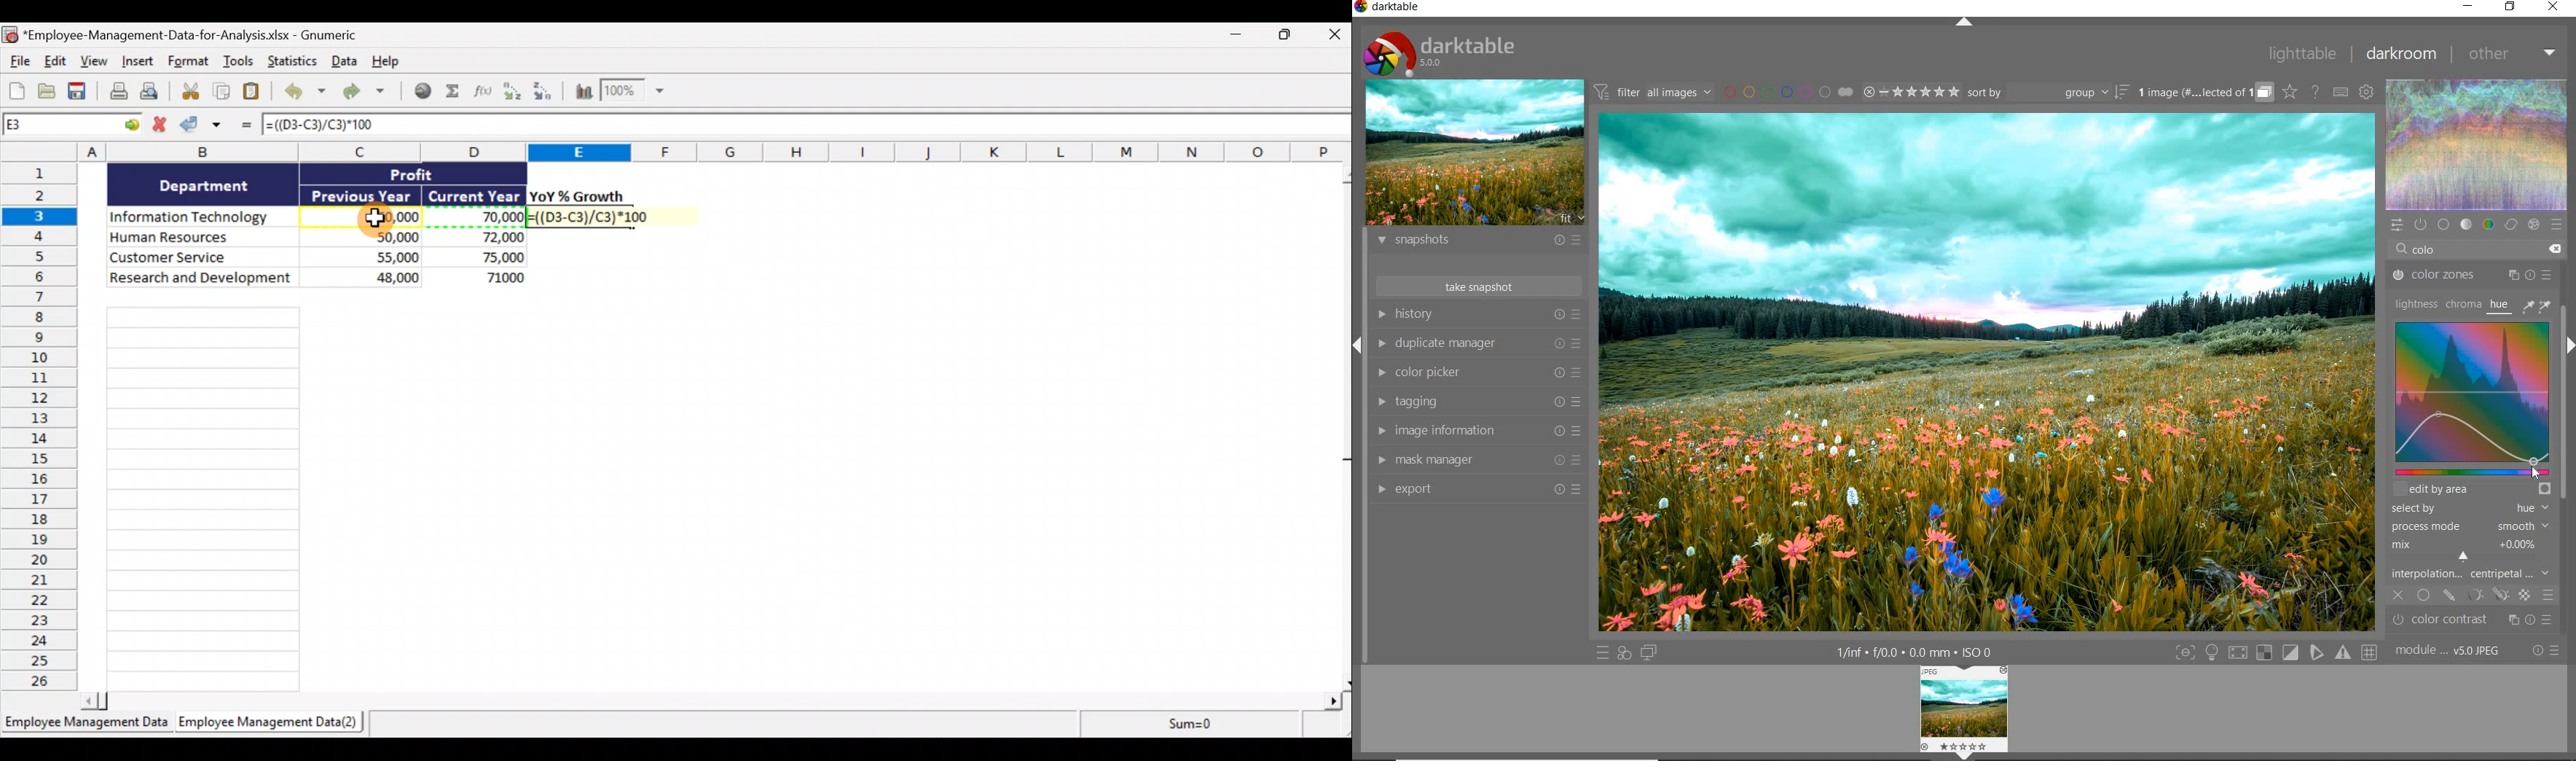  Describe the element at coordinates (244, 128) in the screenshot. I see `Enter formula` at that location.